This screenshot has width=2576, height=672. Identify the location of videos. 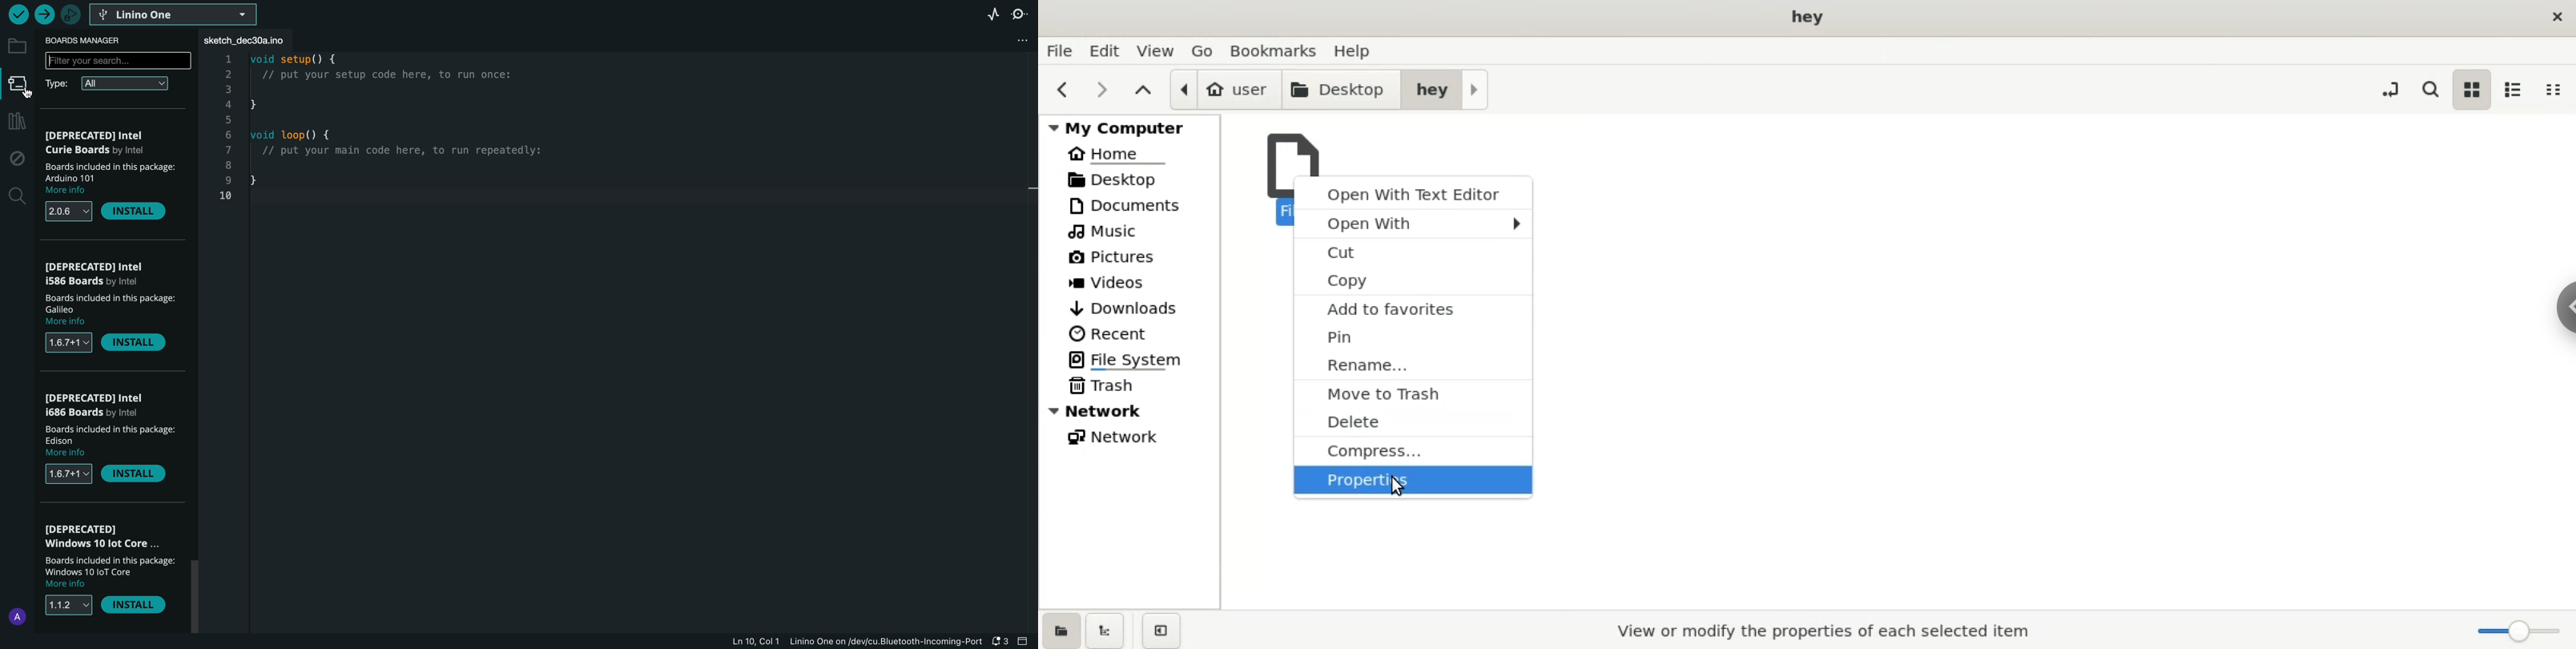
(1129, 282).